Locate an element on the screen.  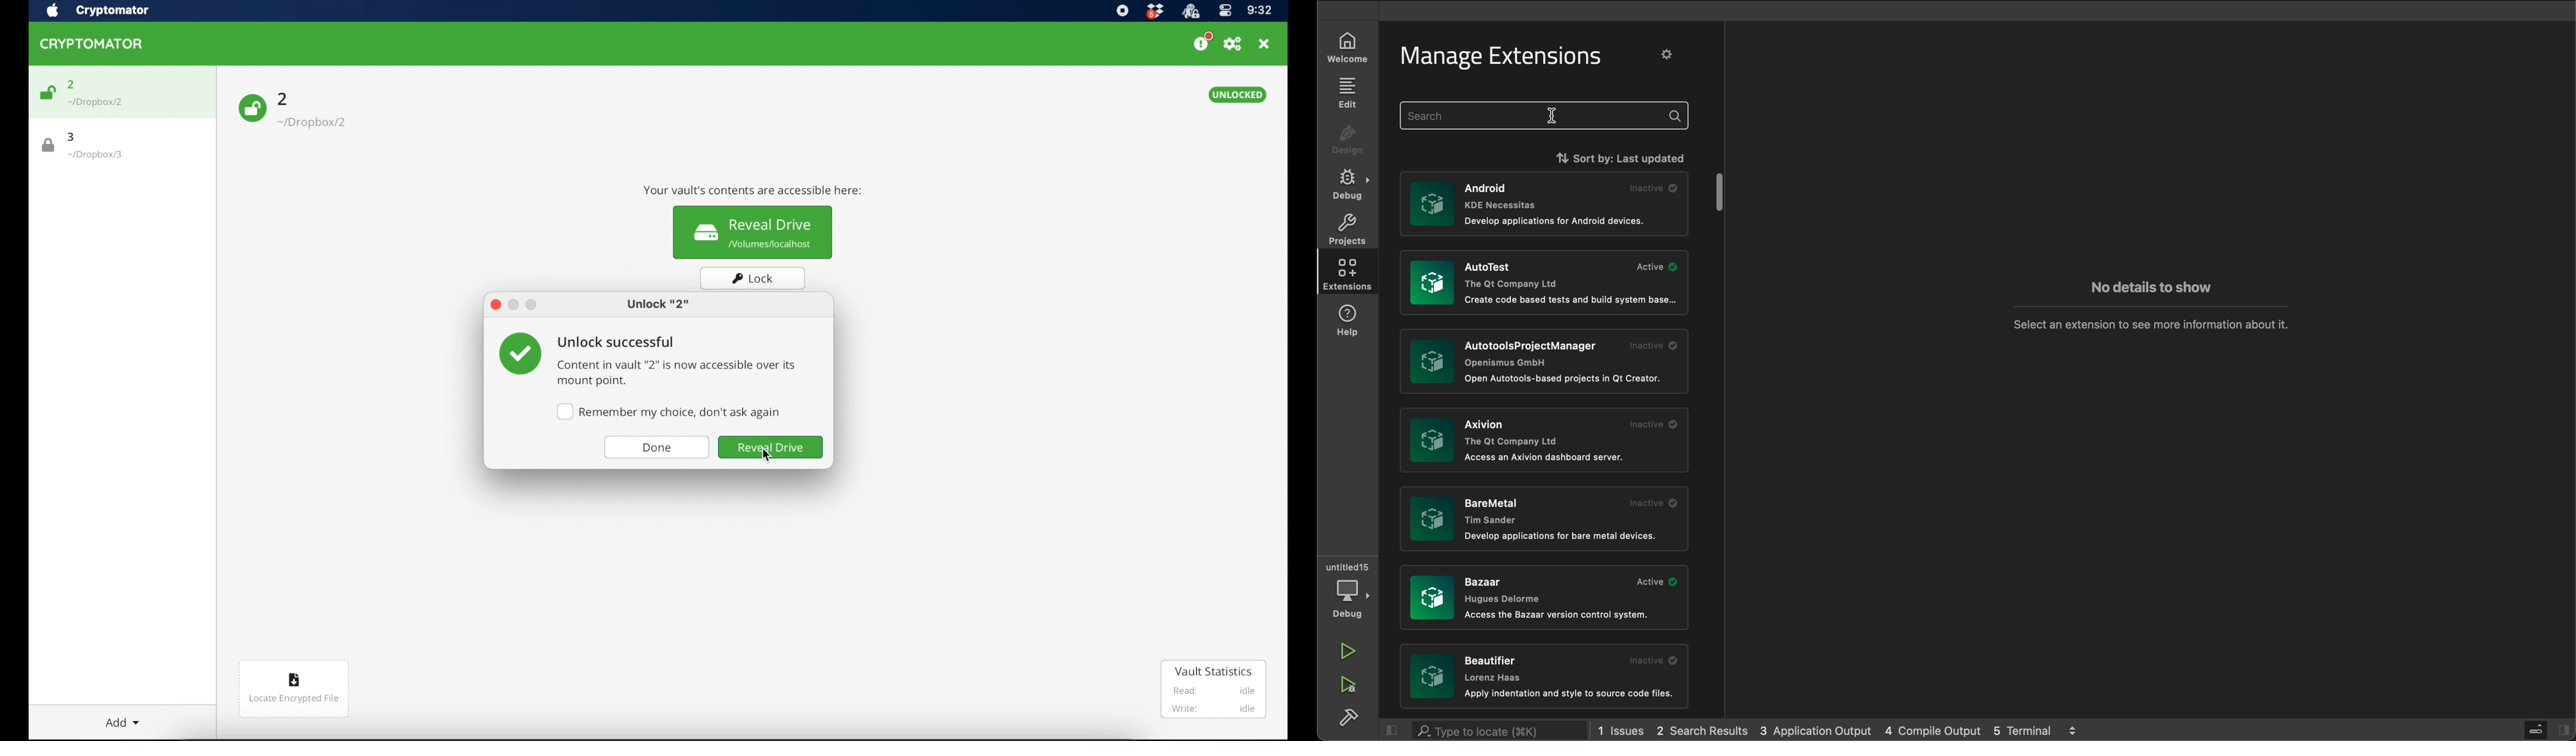
extension text is located at coordinates (1563, 537).